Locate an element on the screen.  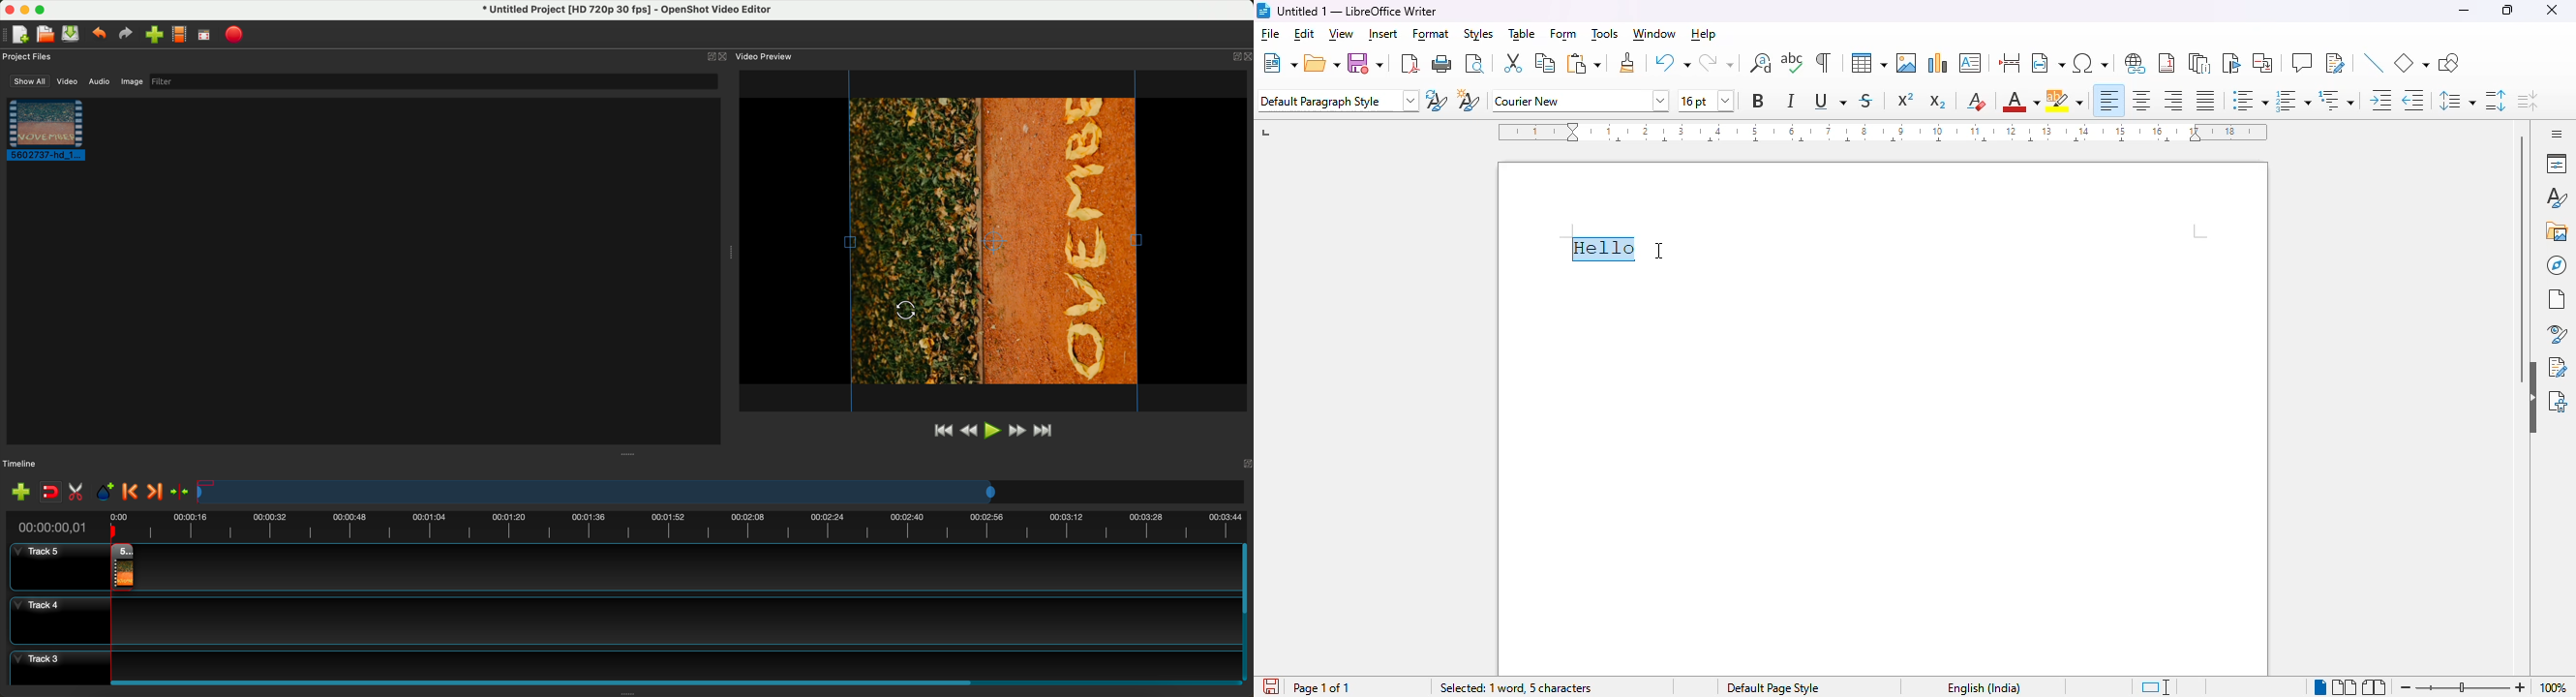
window is located at coordinates (1653, 34).